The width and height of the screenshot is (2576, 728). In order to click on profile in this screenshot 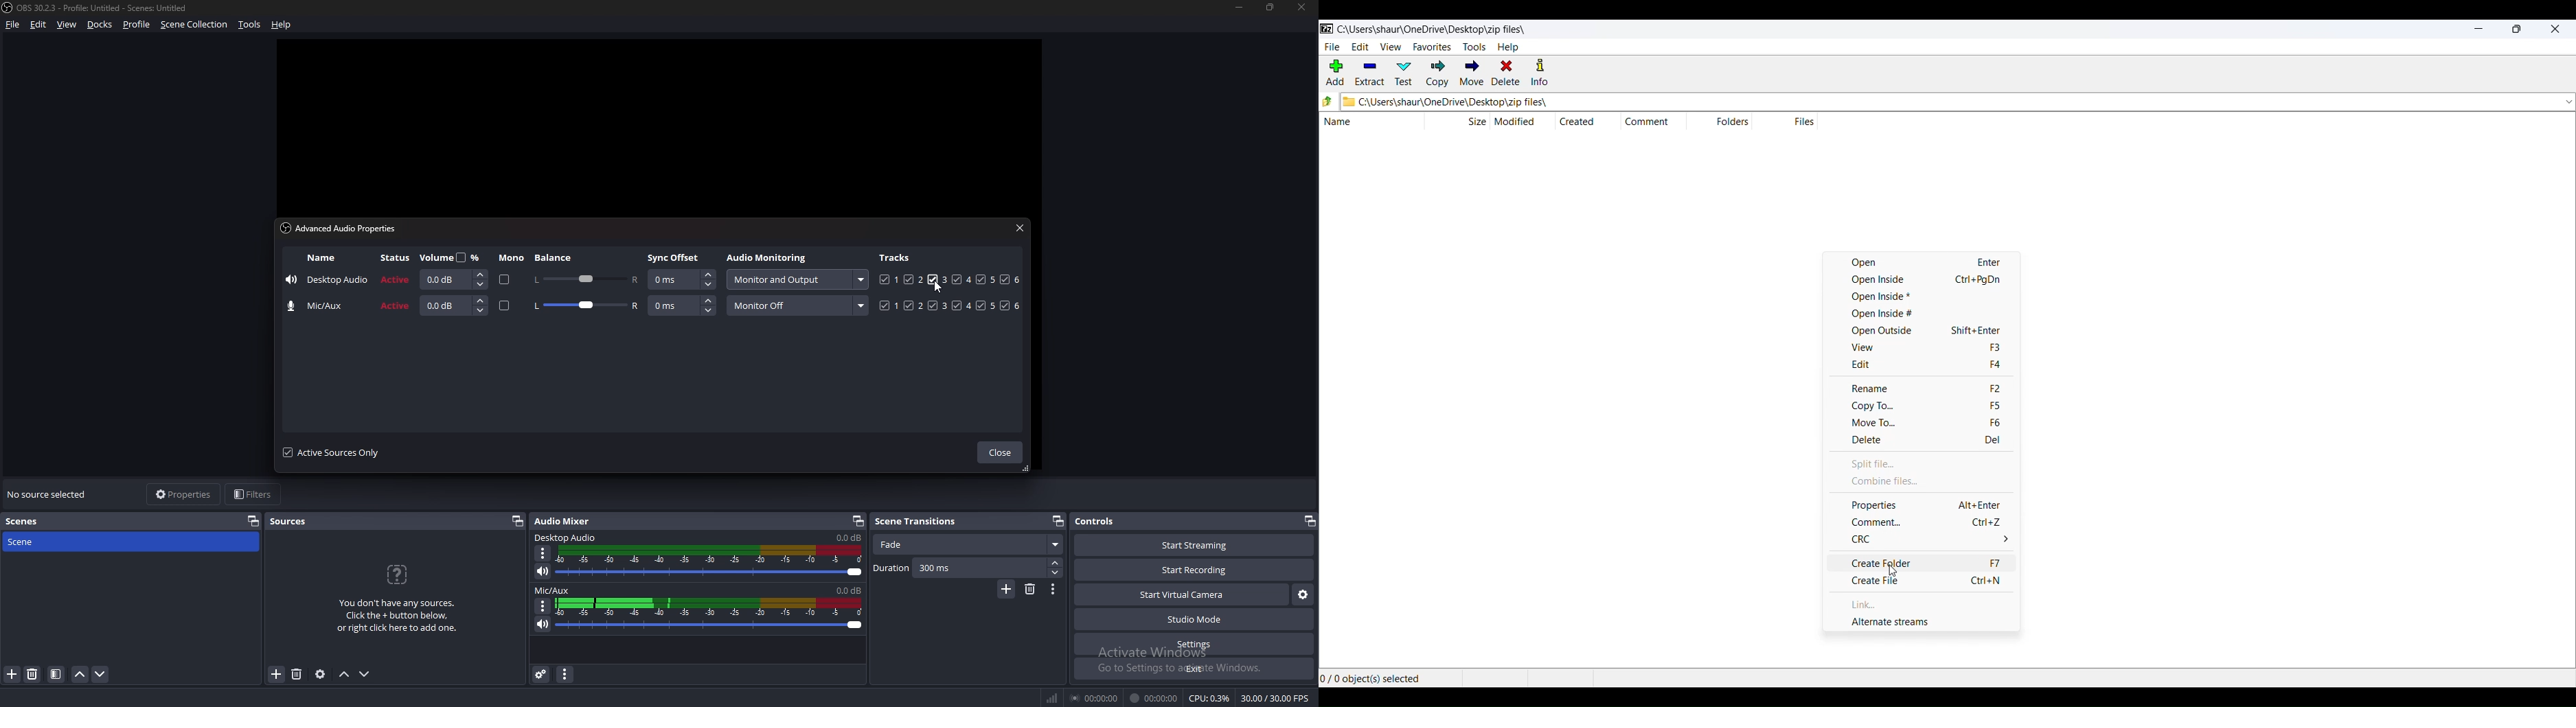, I will do `click(137, 25)`.